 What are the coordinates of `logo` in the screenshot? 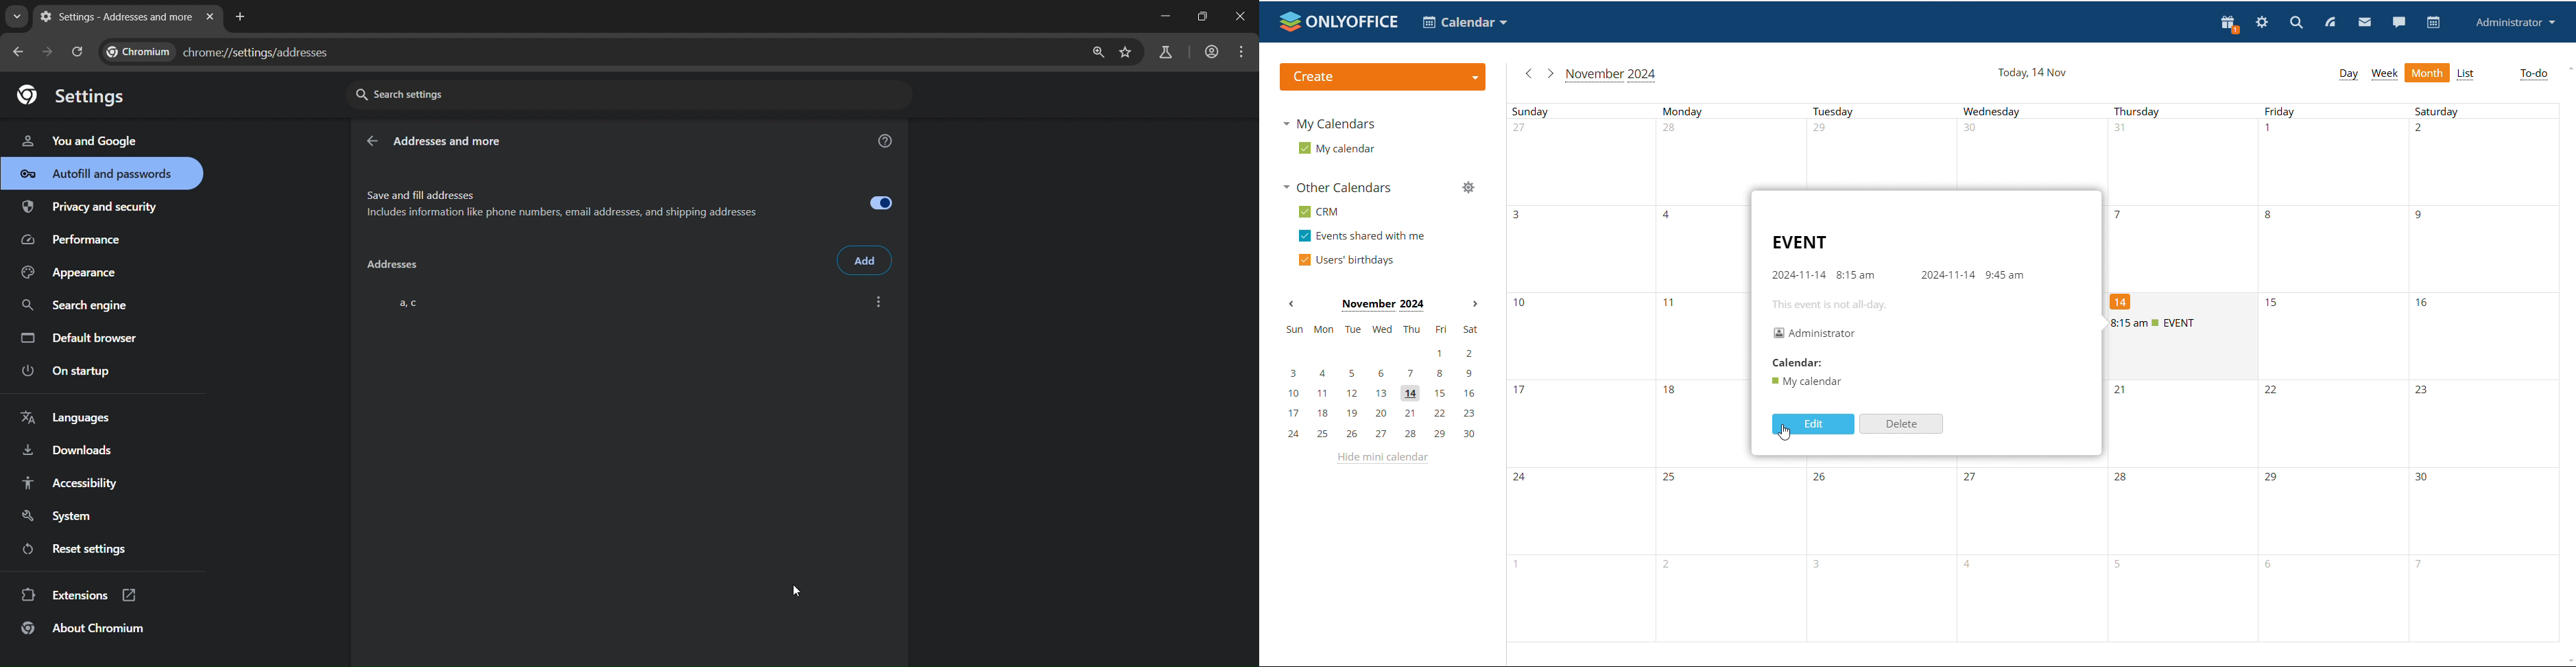 It's located at (1339, 21).